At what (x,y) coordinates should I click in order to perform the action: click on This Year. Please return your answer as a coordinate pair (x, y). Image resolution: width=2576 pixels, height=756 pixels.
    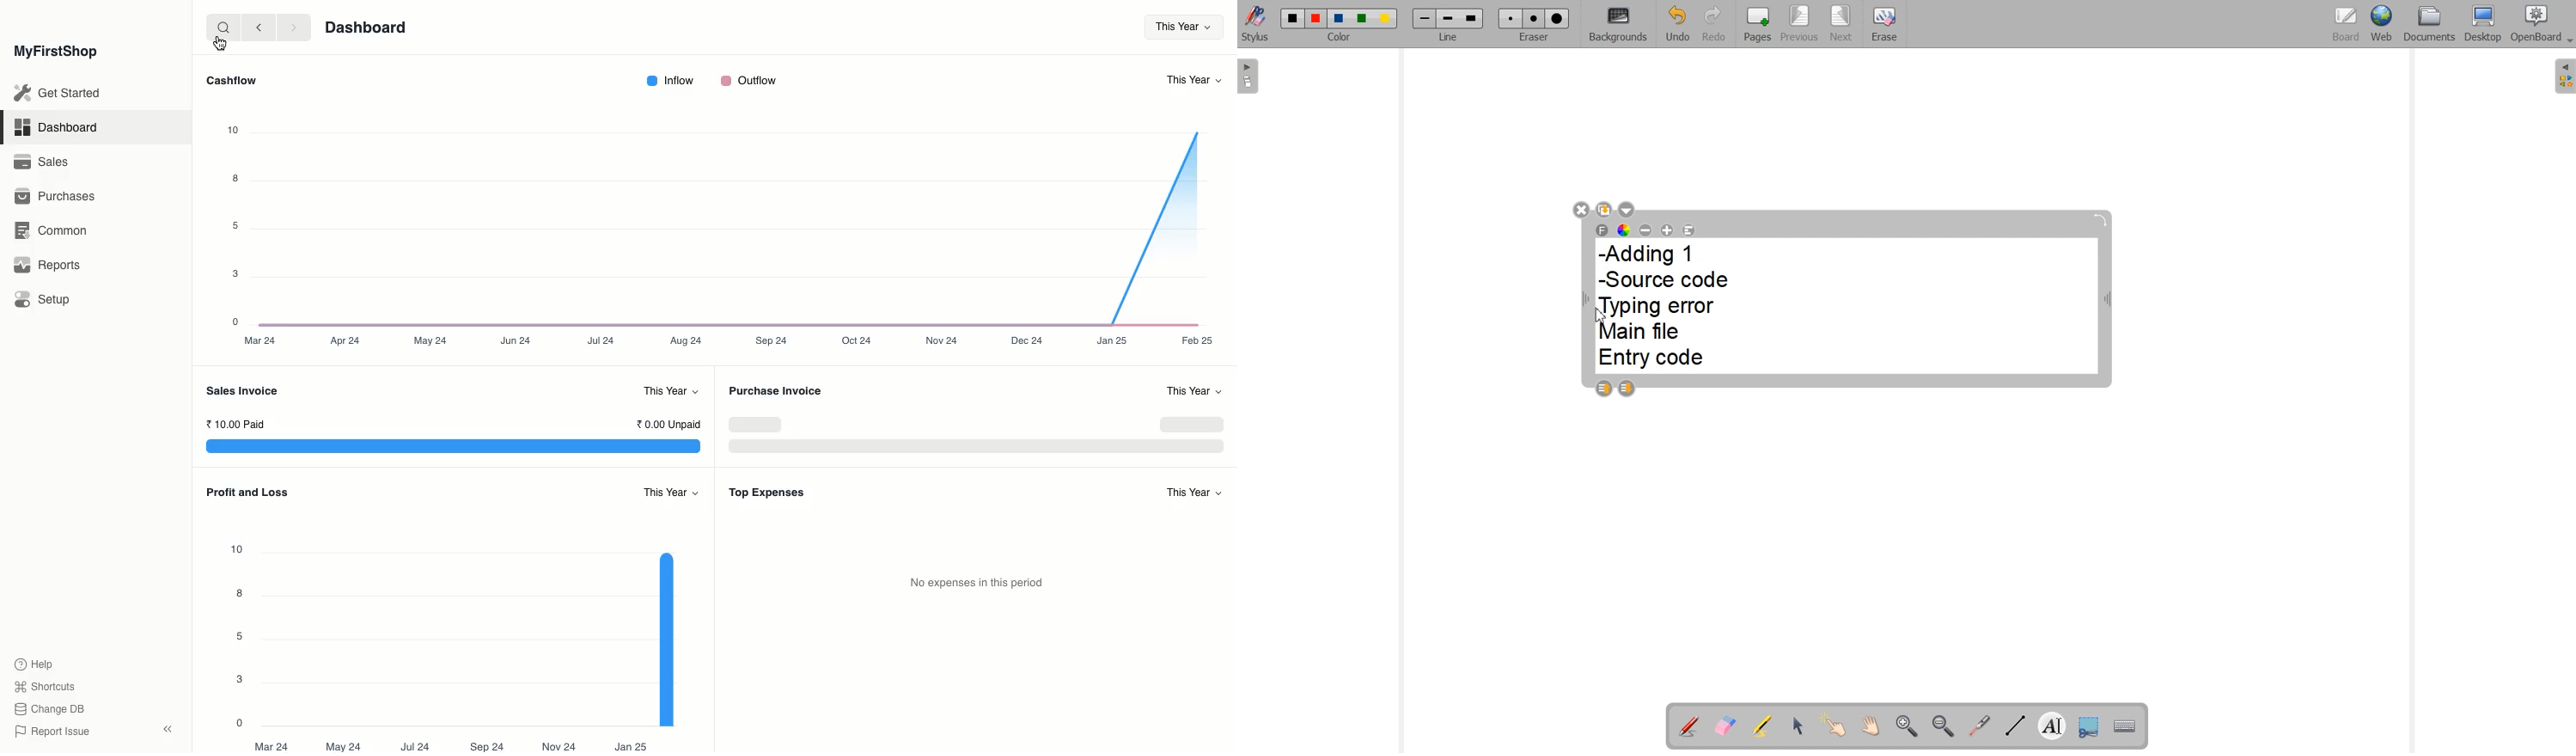
    Looking at the image, I should click on (1196, 81).